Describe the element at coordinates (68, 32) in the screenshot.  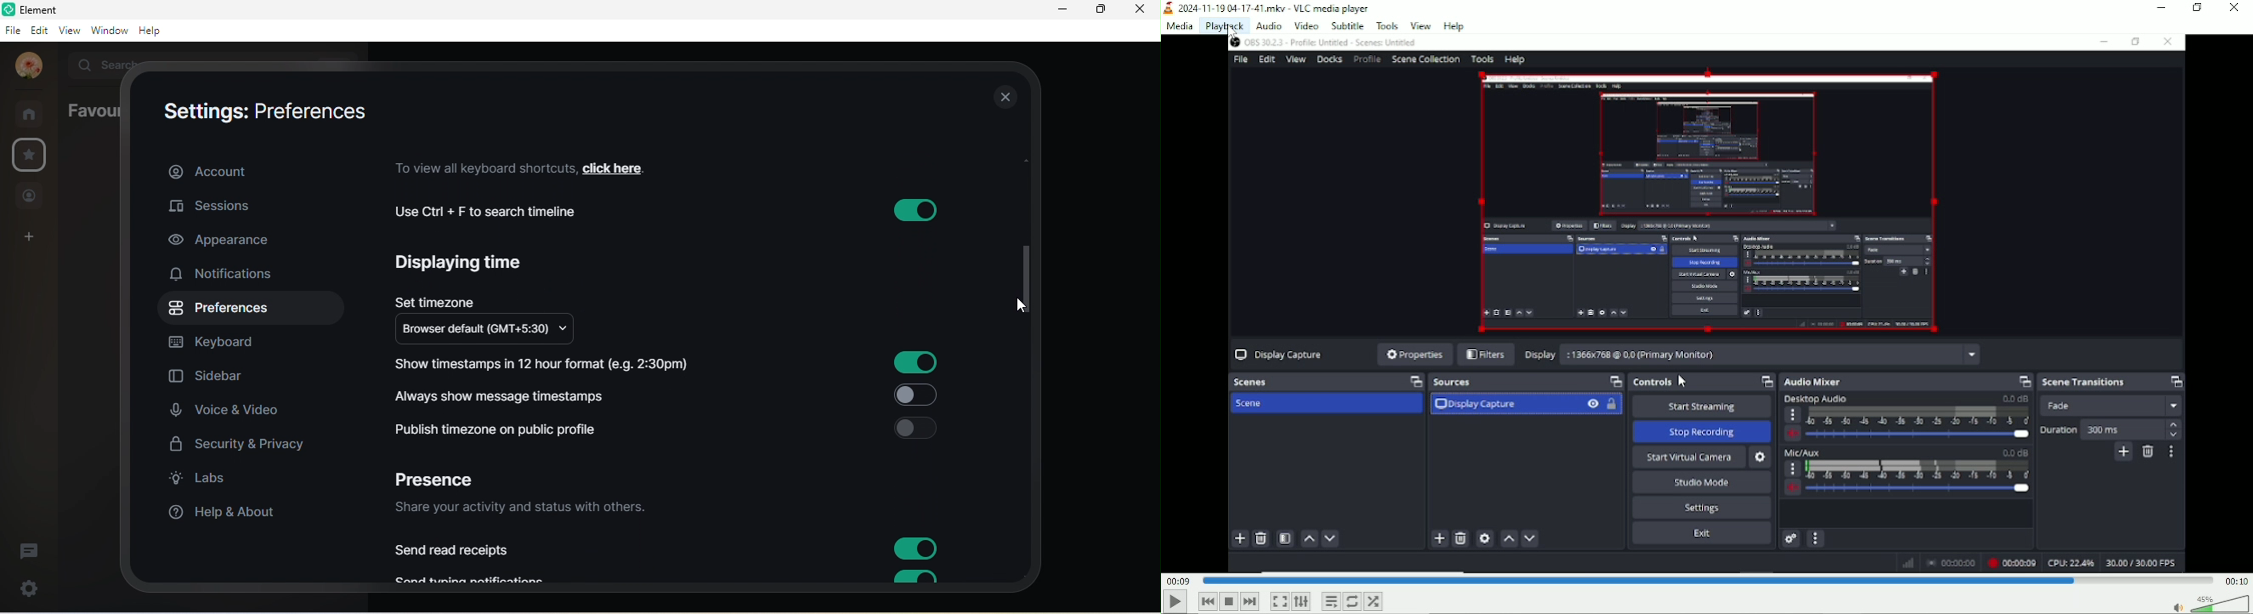
I see `view` at that location.